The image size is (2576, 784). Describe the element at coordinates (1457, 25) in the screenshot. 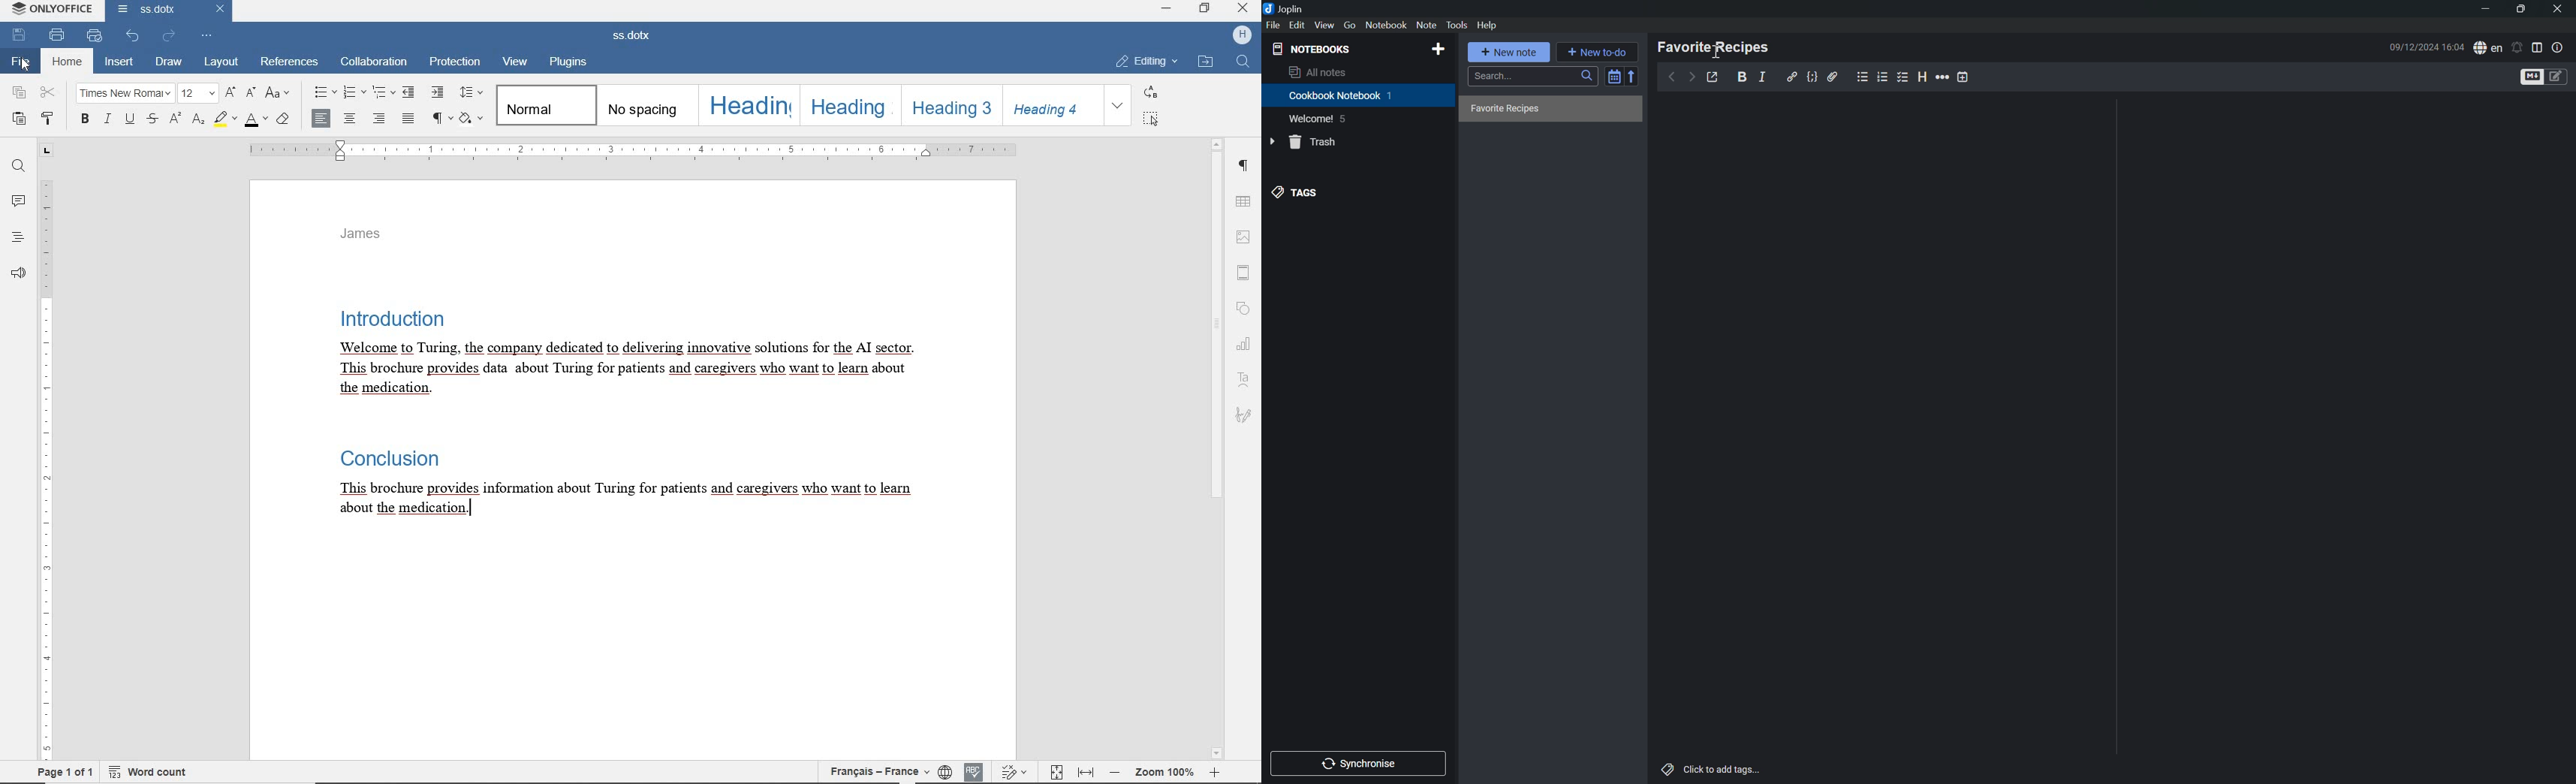

I see `Tools` at that location.